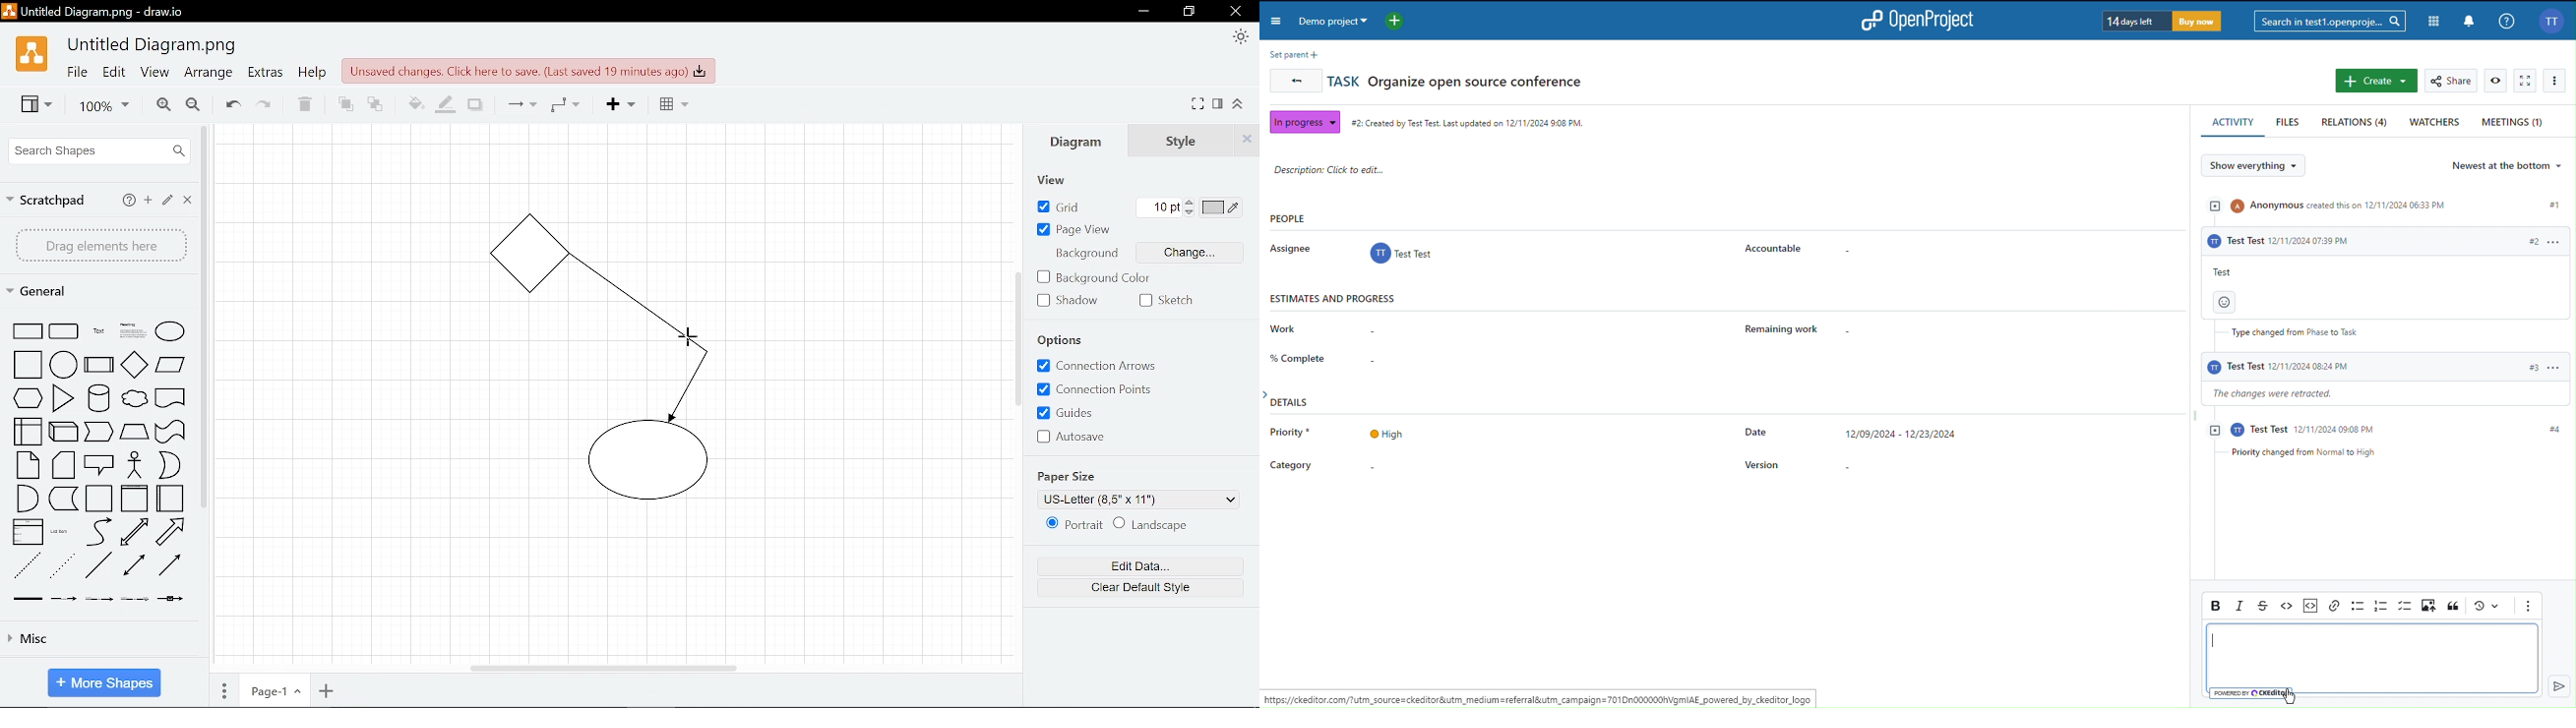  I want to click on Unsaved changes, click here to save, so click(528, 70).